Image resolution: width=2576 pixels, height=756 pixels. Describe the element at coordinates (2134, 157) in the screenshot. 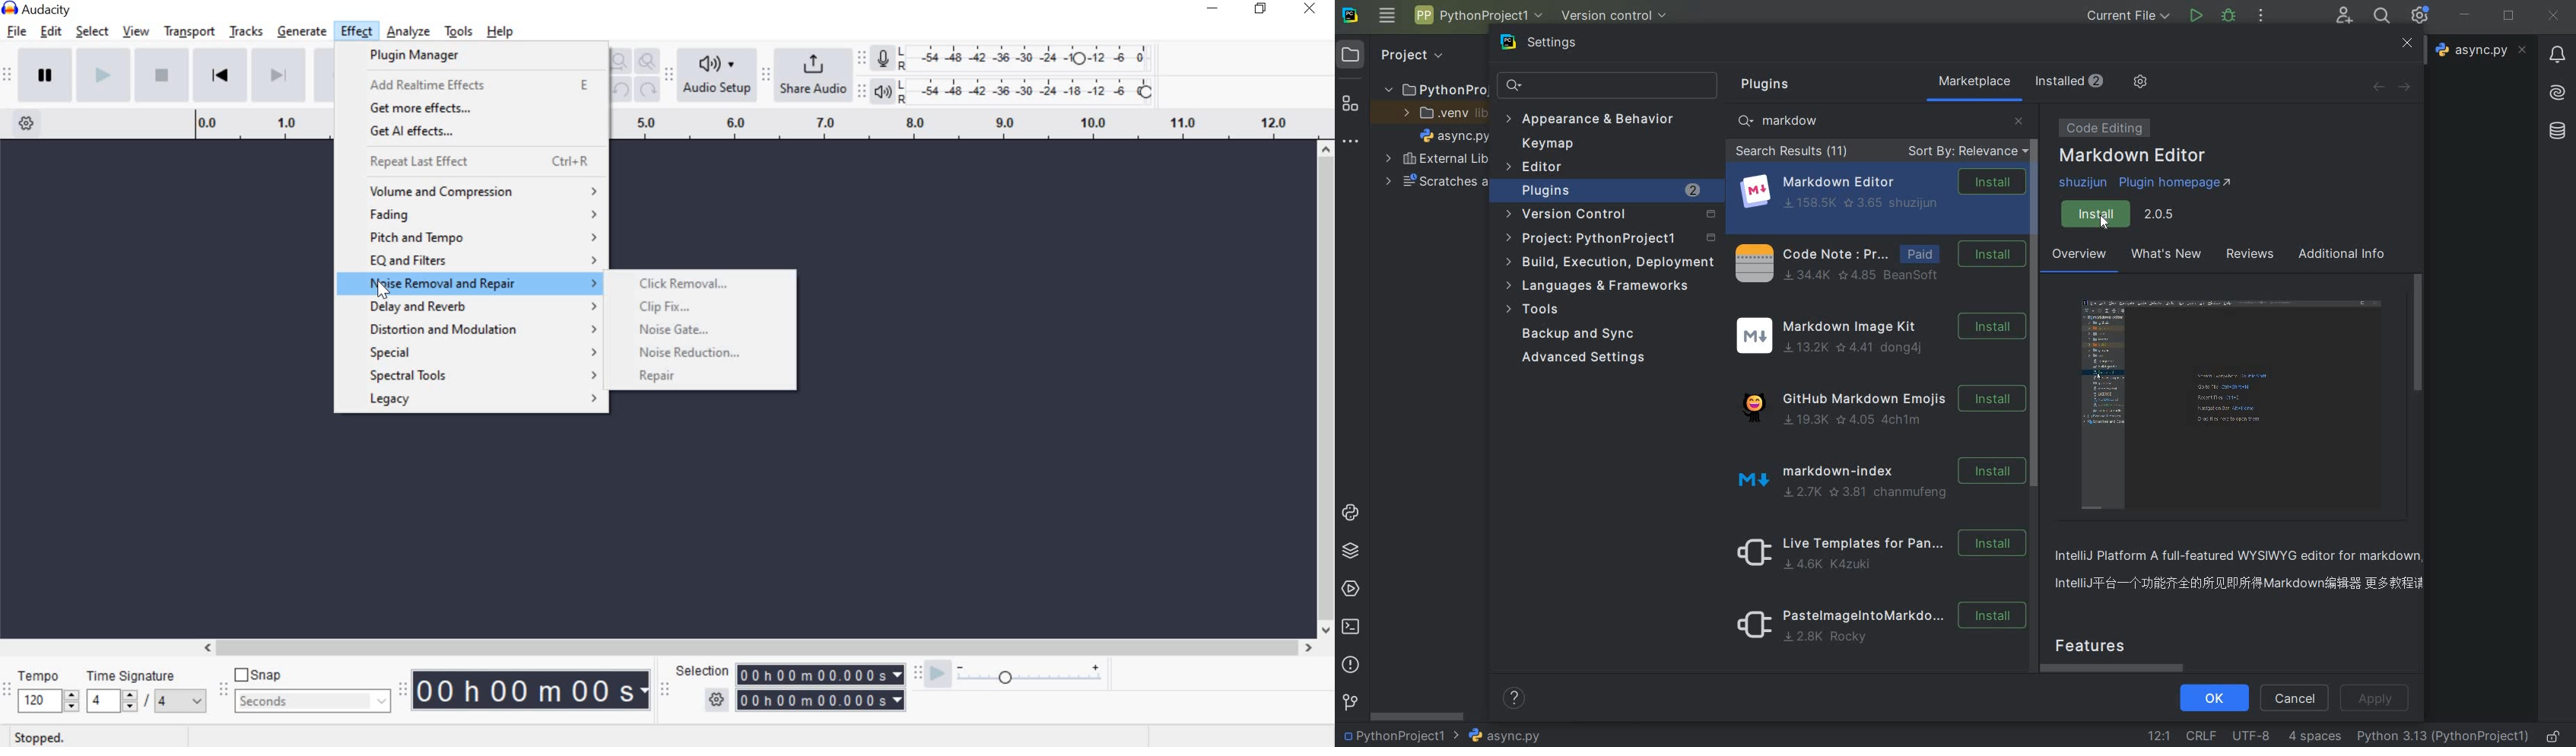

I see `Markdown Editor` at that location.